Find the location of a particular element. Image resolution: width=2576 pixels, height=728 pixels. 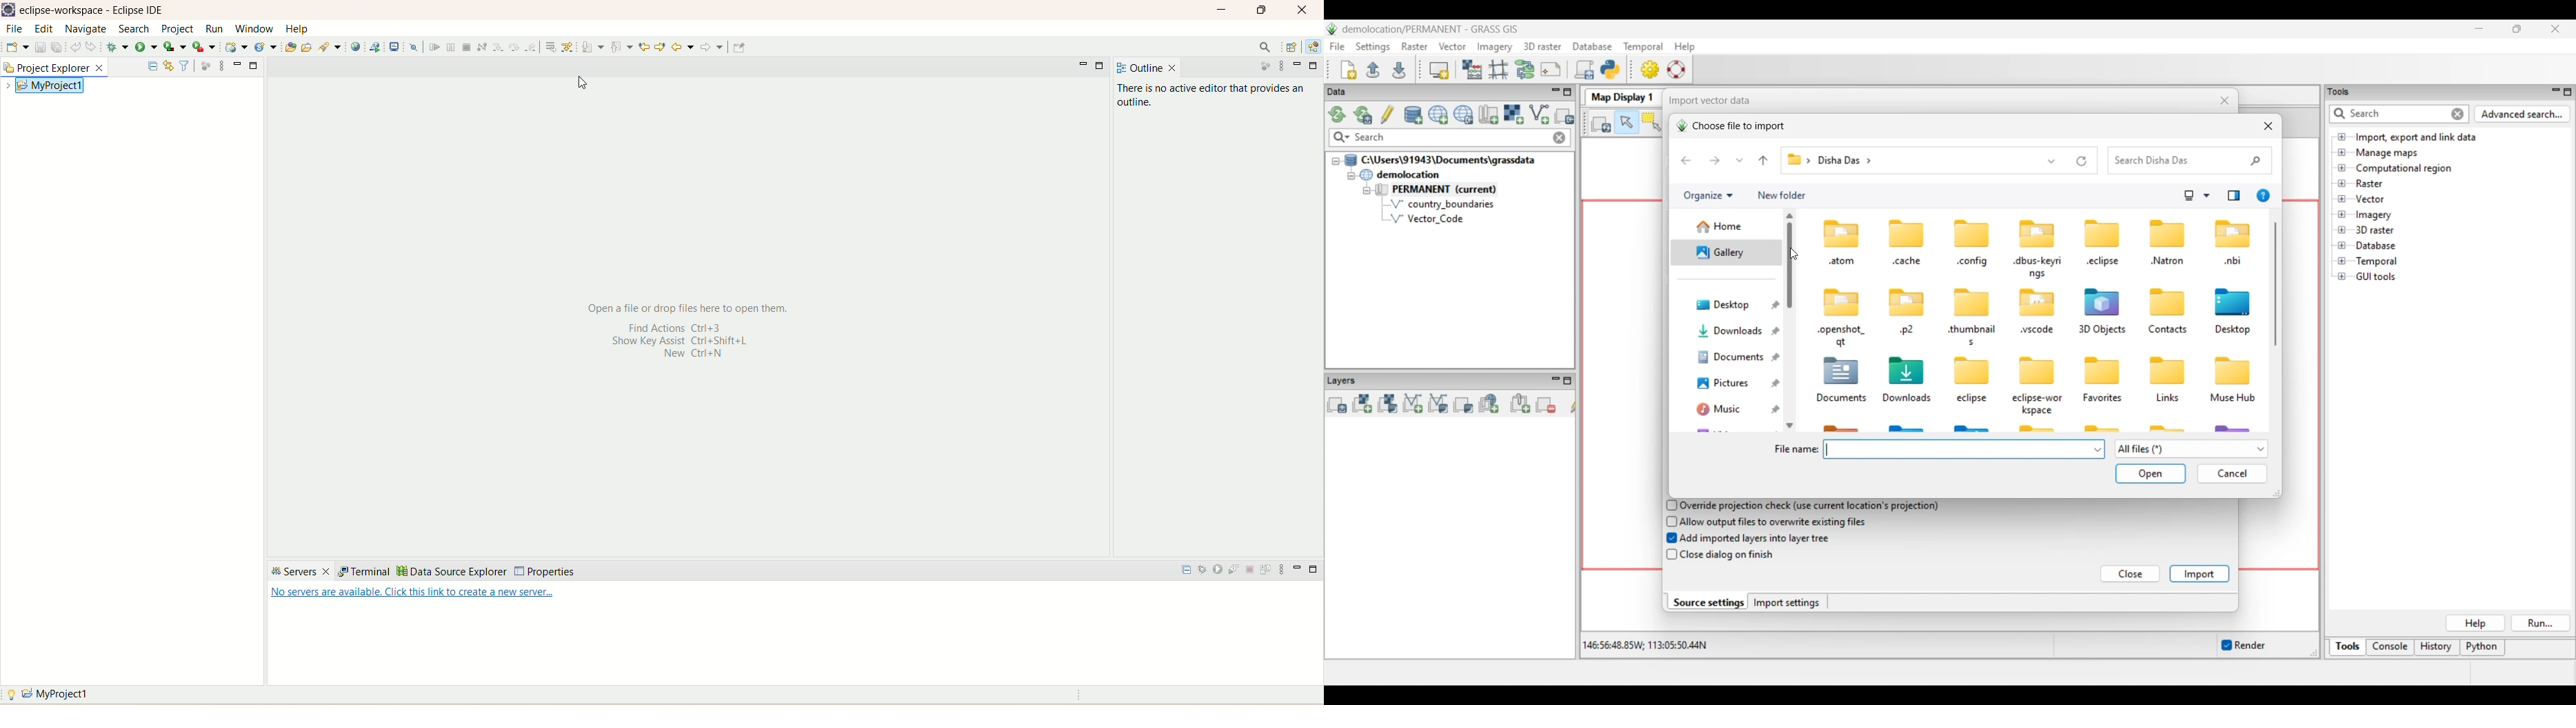

step into is located at coordinates (498, 48).